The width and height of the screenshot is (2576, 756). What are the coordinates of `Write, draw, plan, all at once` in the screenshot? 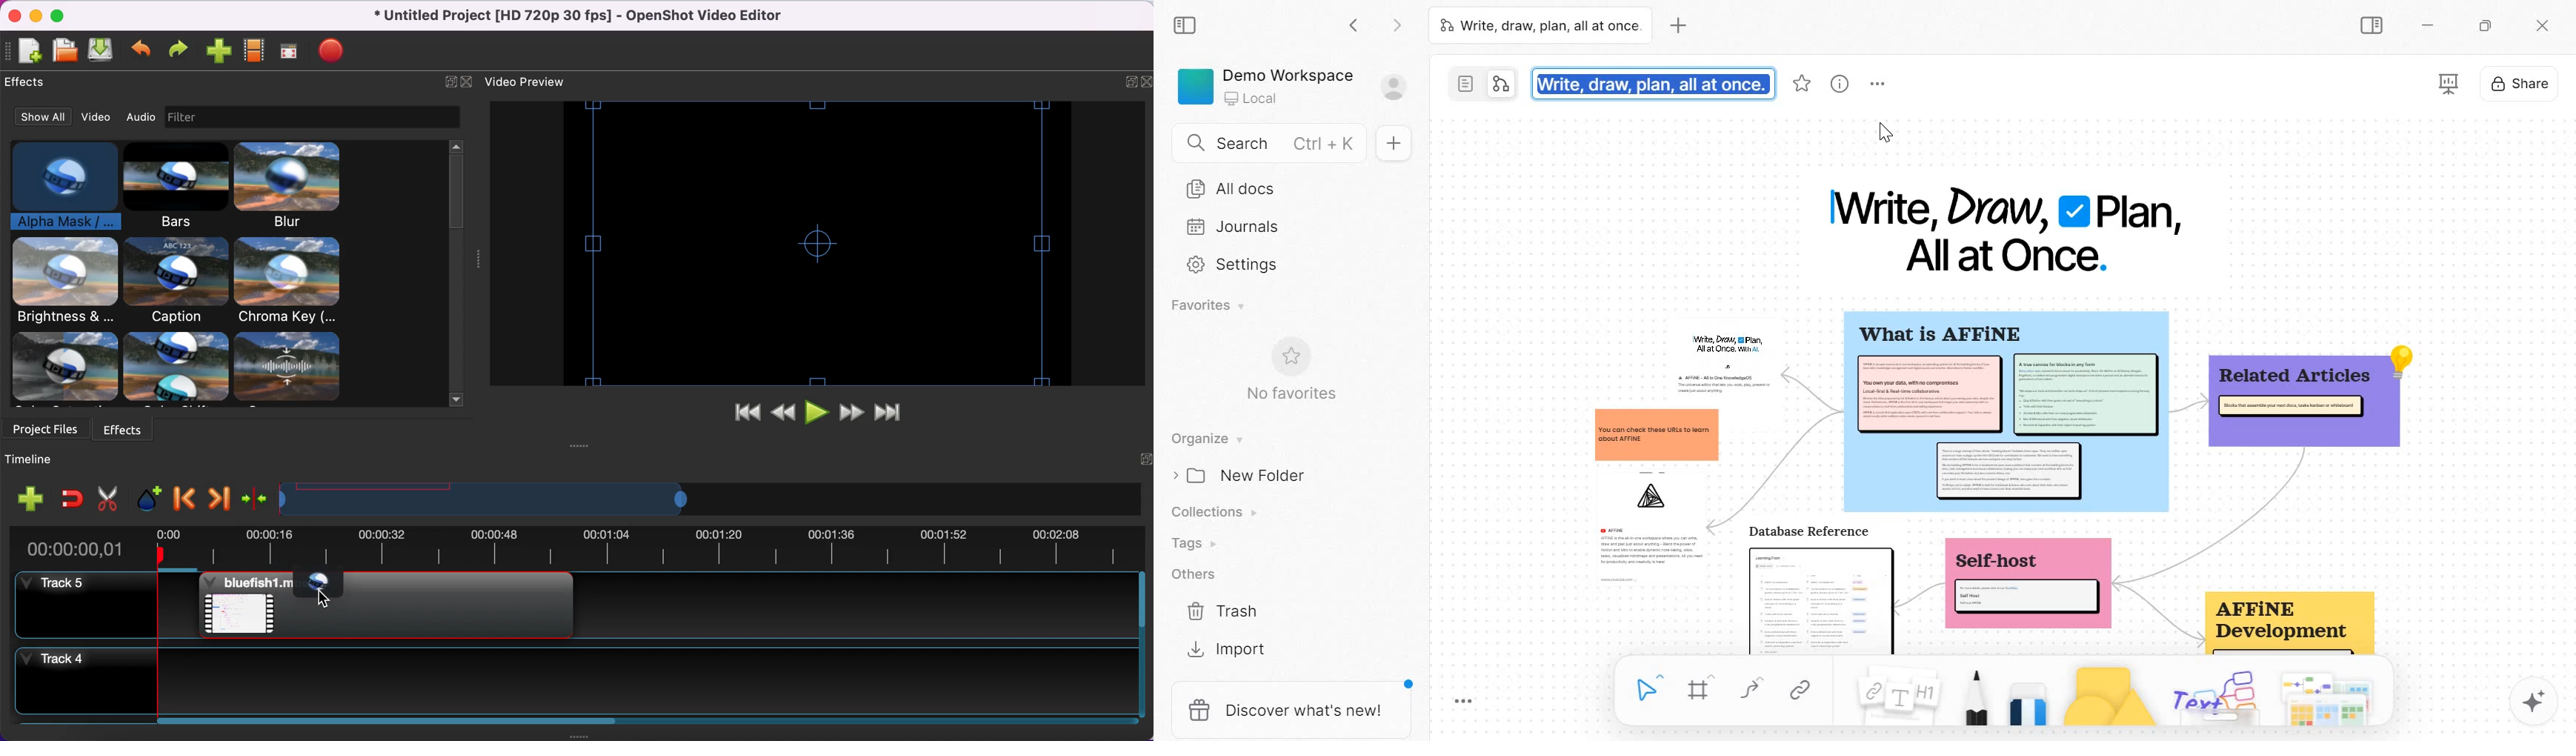 It's located at (1540, 26).